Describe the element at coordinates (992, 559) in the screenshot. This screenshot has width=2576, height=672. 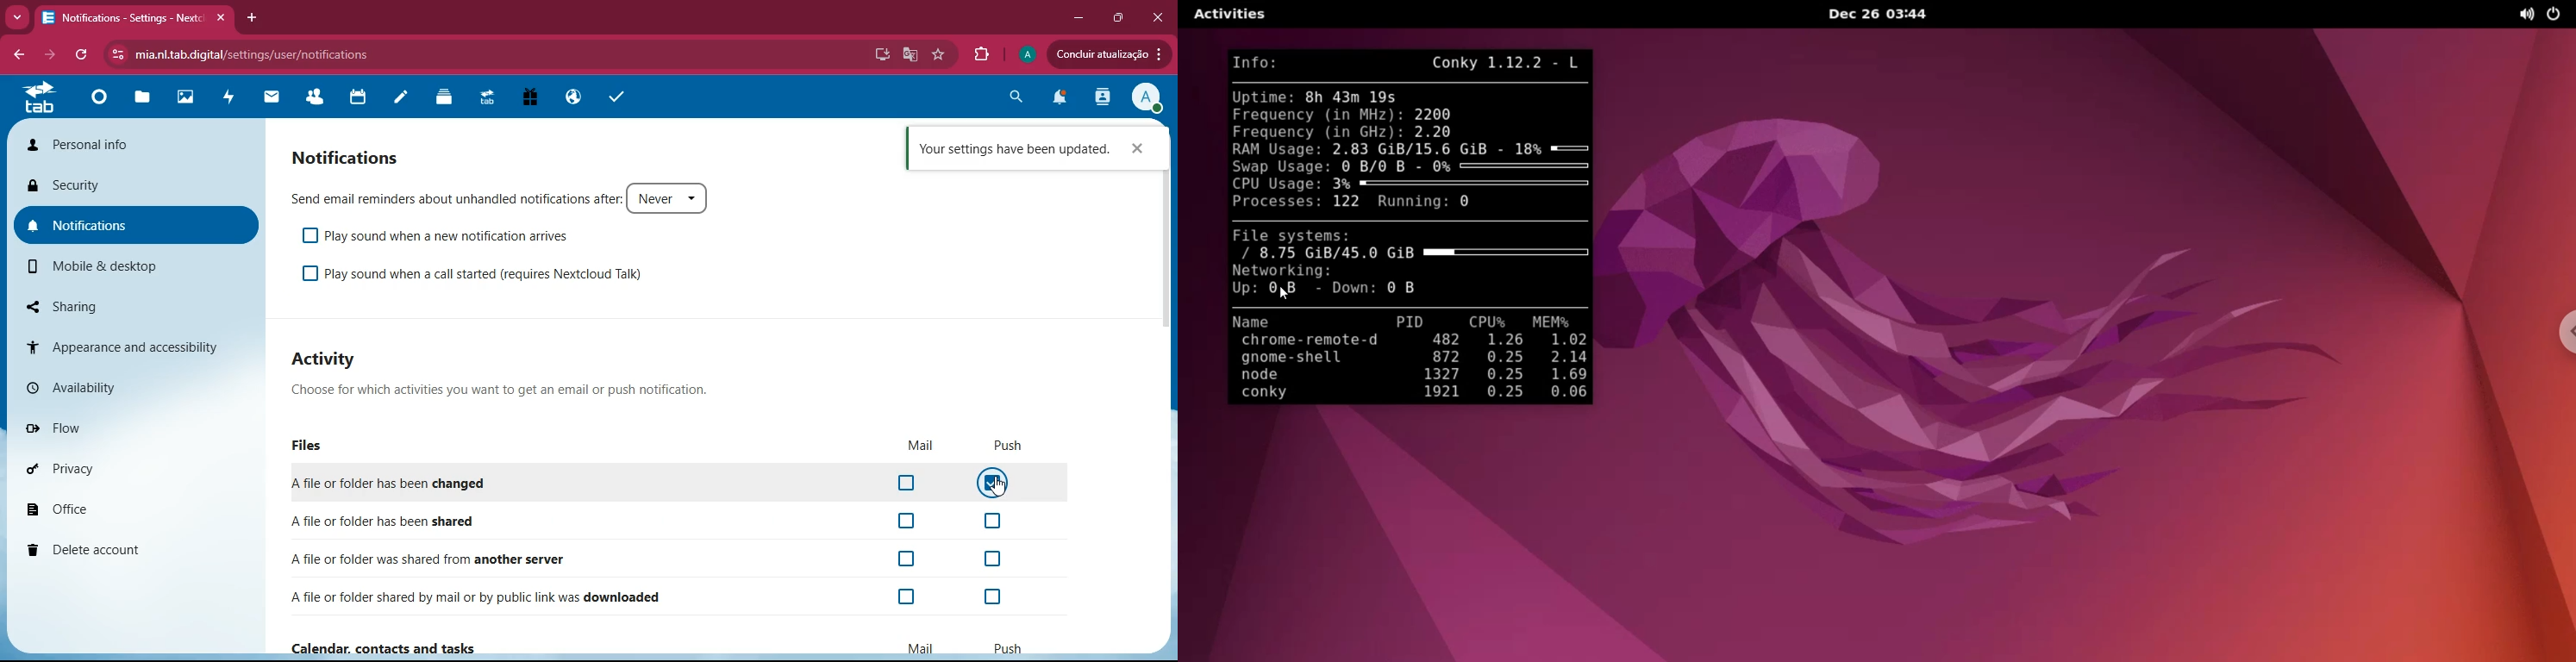
I see `off` at that location.